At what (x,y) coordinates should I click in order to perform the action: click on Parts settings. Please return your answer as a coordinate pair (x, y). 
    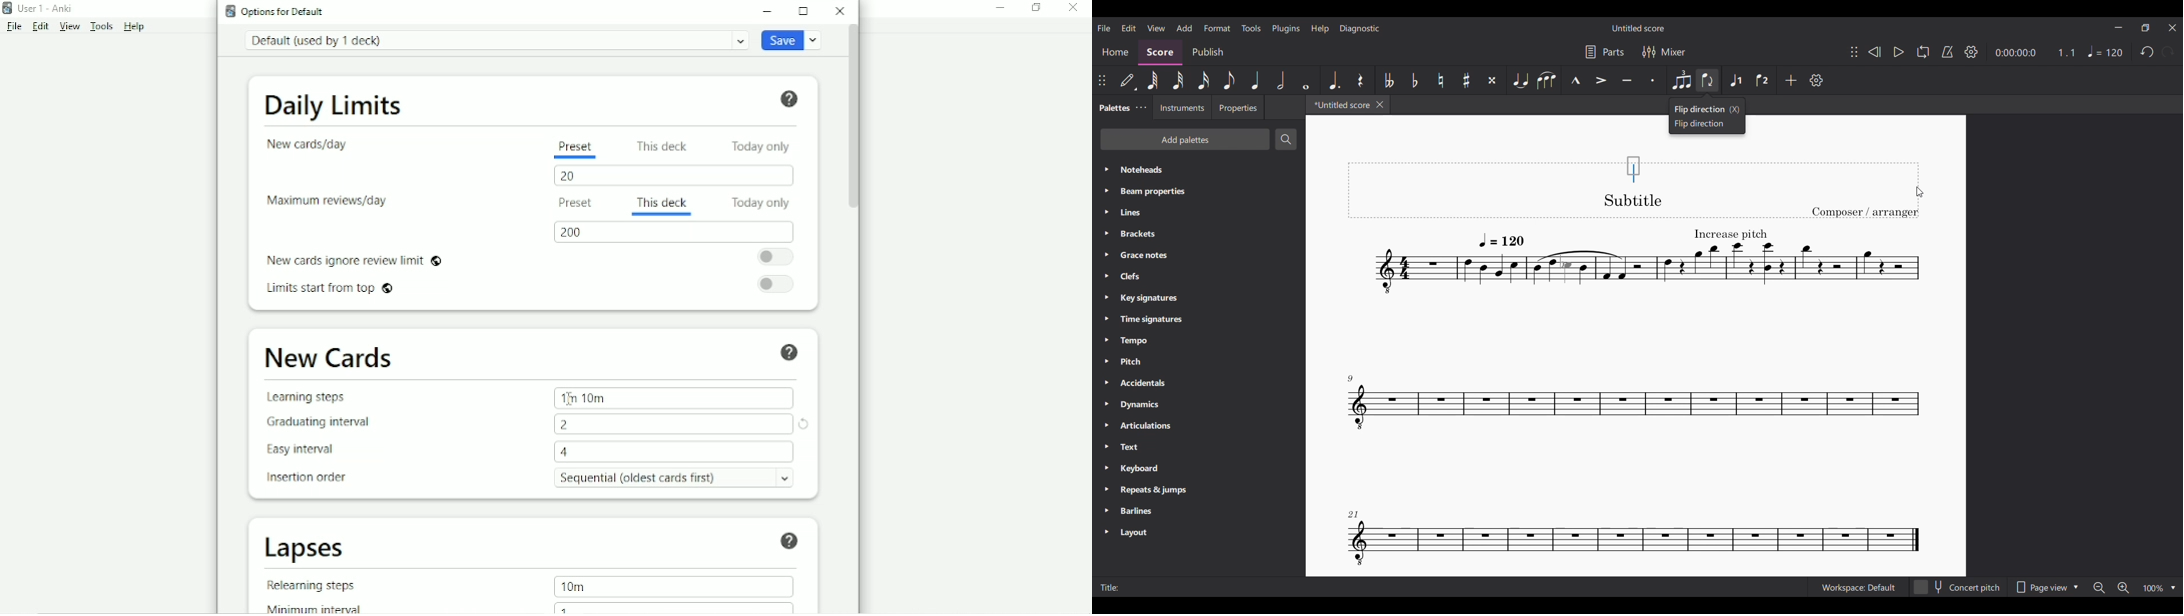
    Looking at the image, I should click on (1605, 52).